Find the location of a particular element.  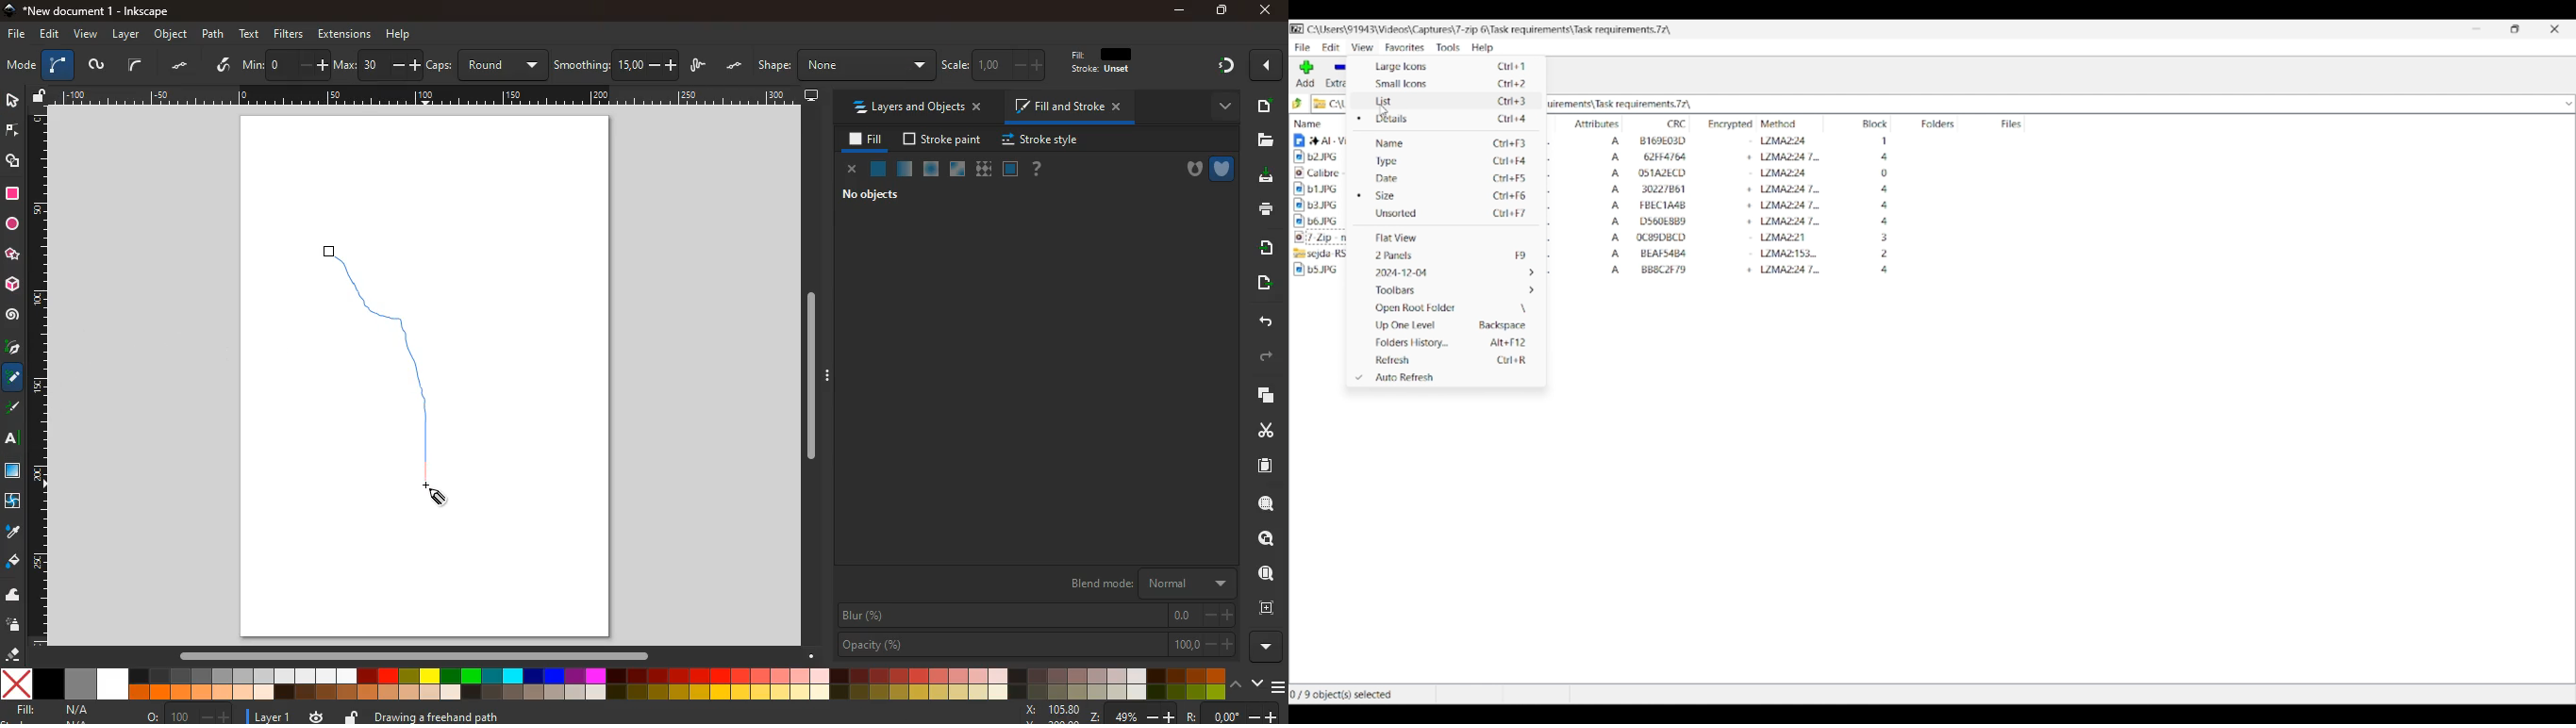

blur is located at coordinates (1037, 616).